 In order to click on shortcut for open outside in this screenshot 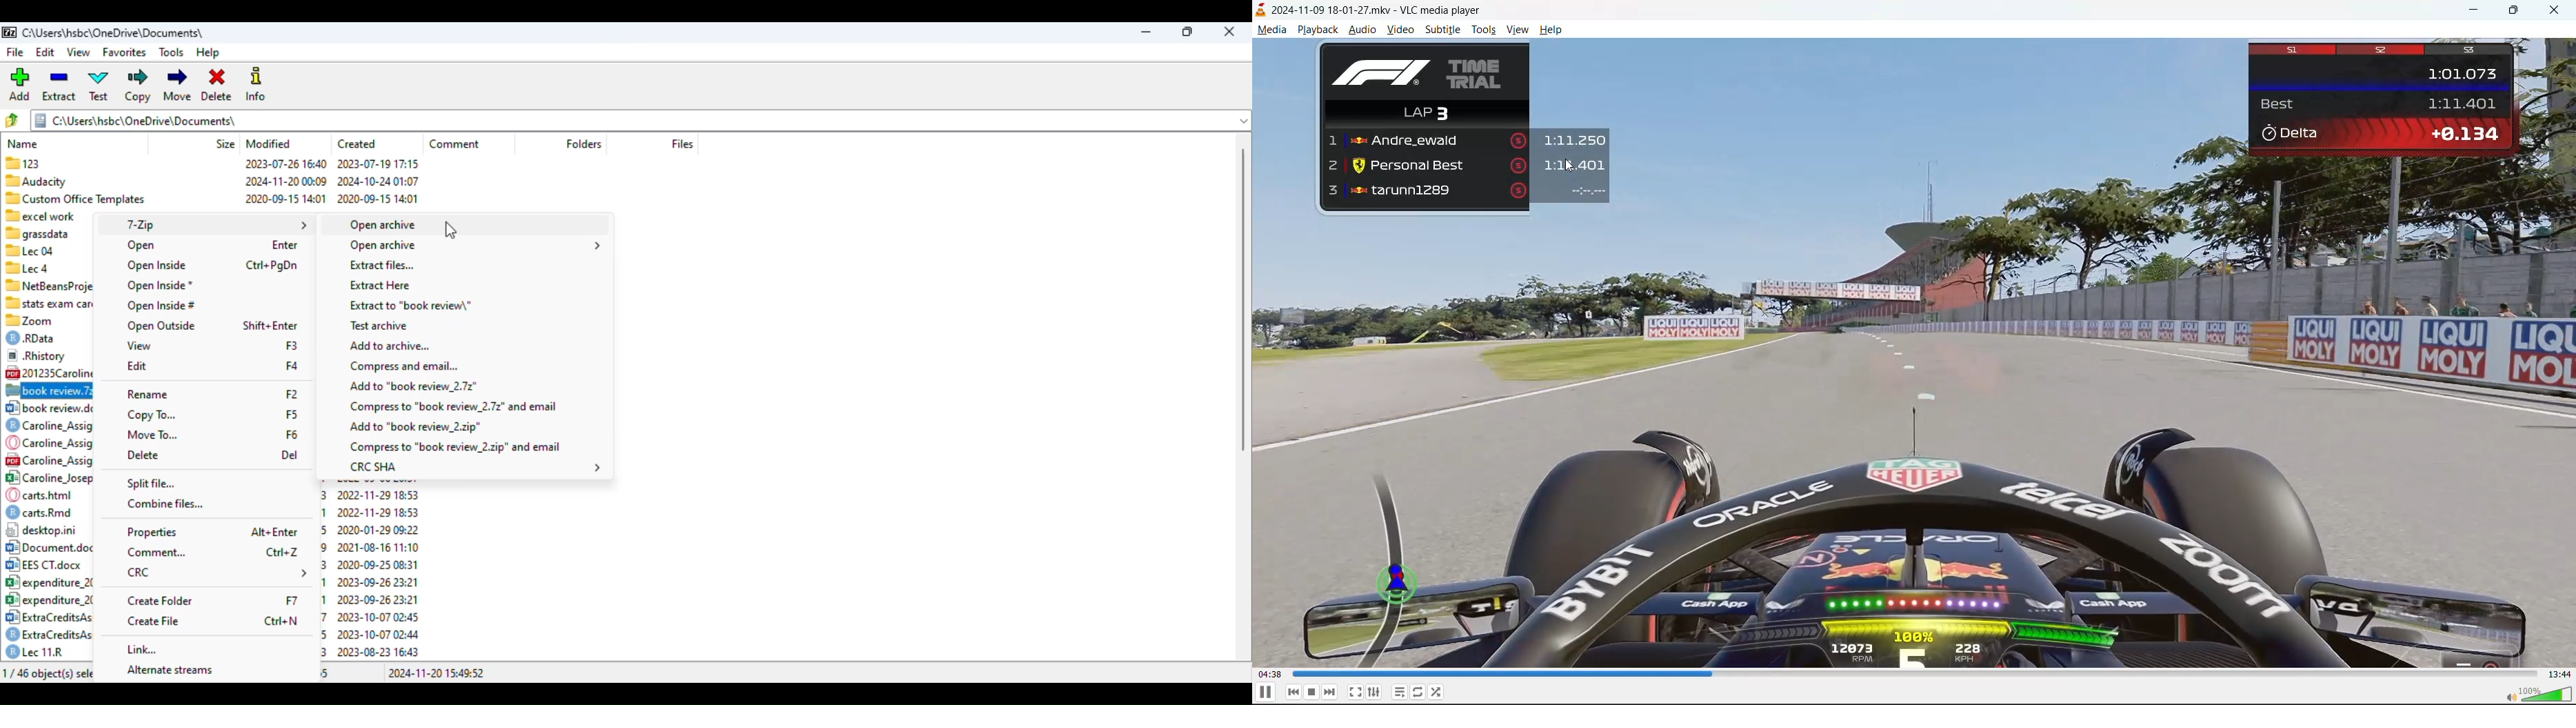, I will do `click(271, 326)`.